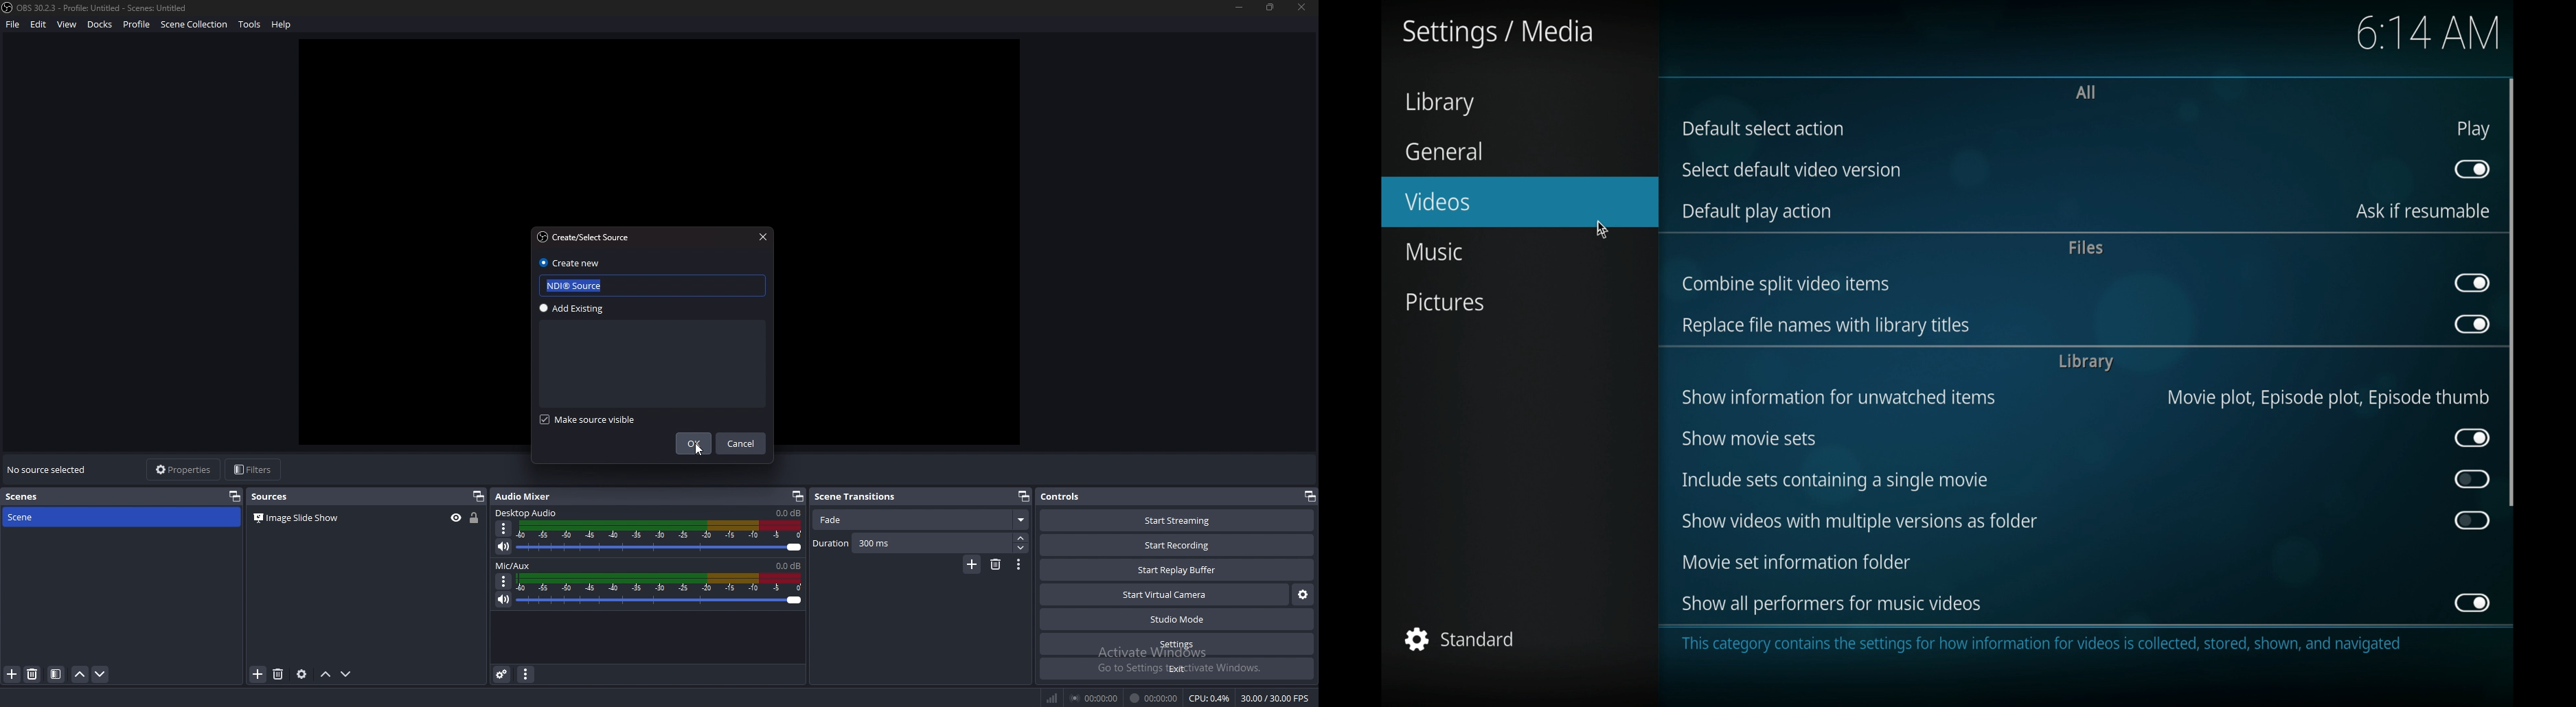  What do you see at coordinates (1154, 698) in the screenshot?
I see `recording duration` at bounding box center [1154, 698].